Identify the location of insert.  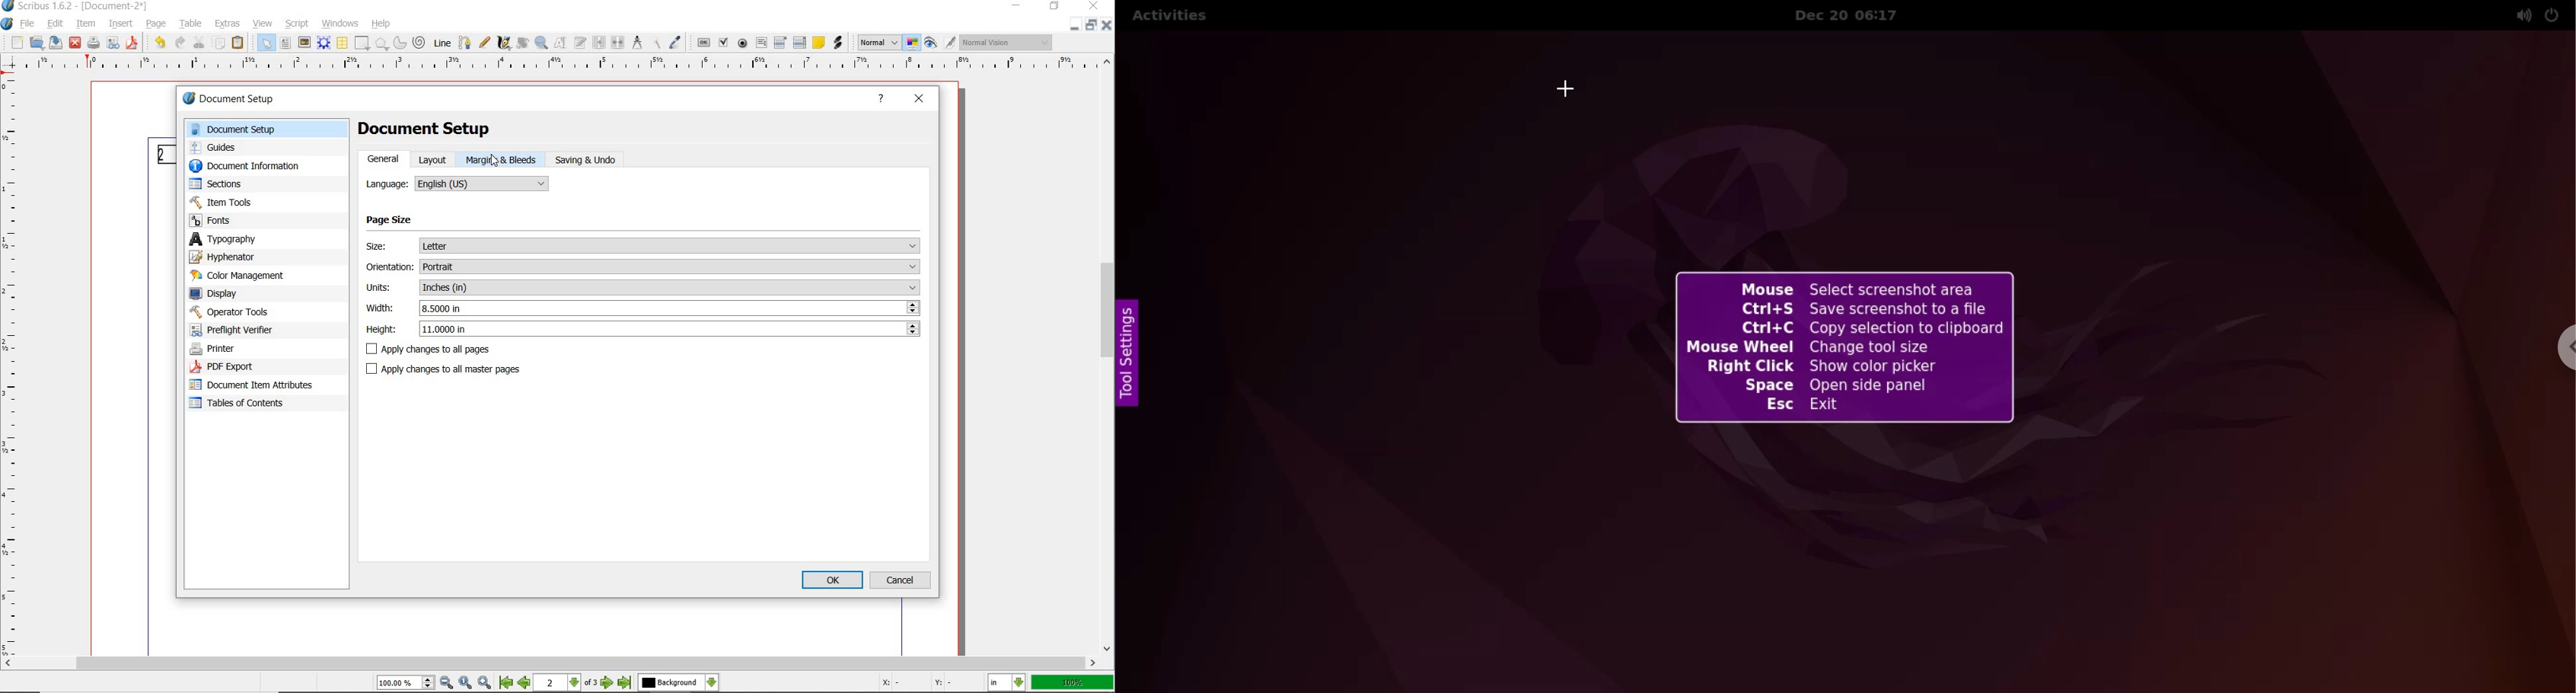
(121, 24).